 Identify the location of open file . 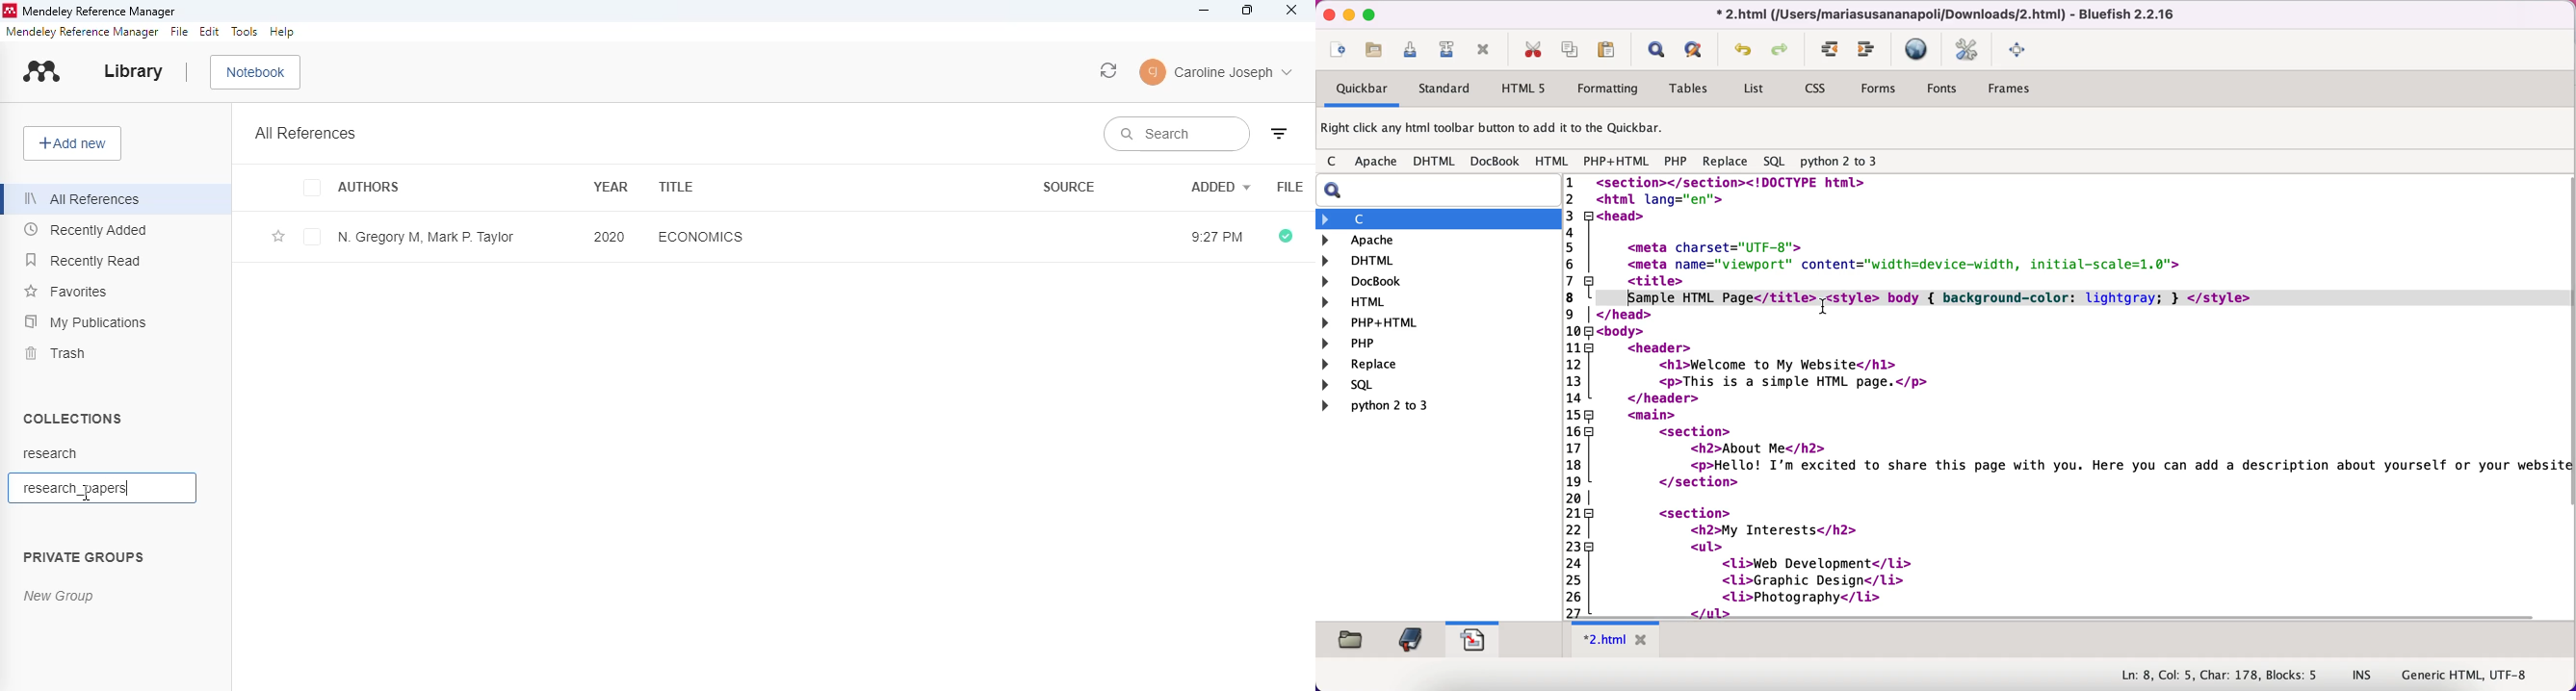
(1378, 53).